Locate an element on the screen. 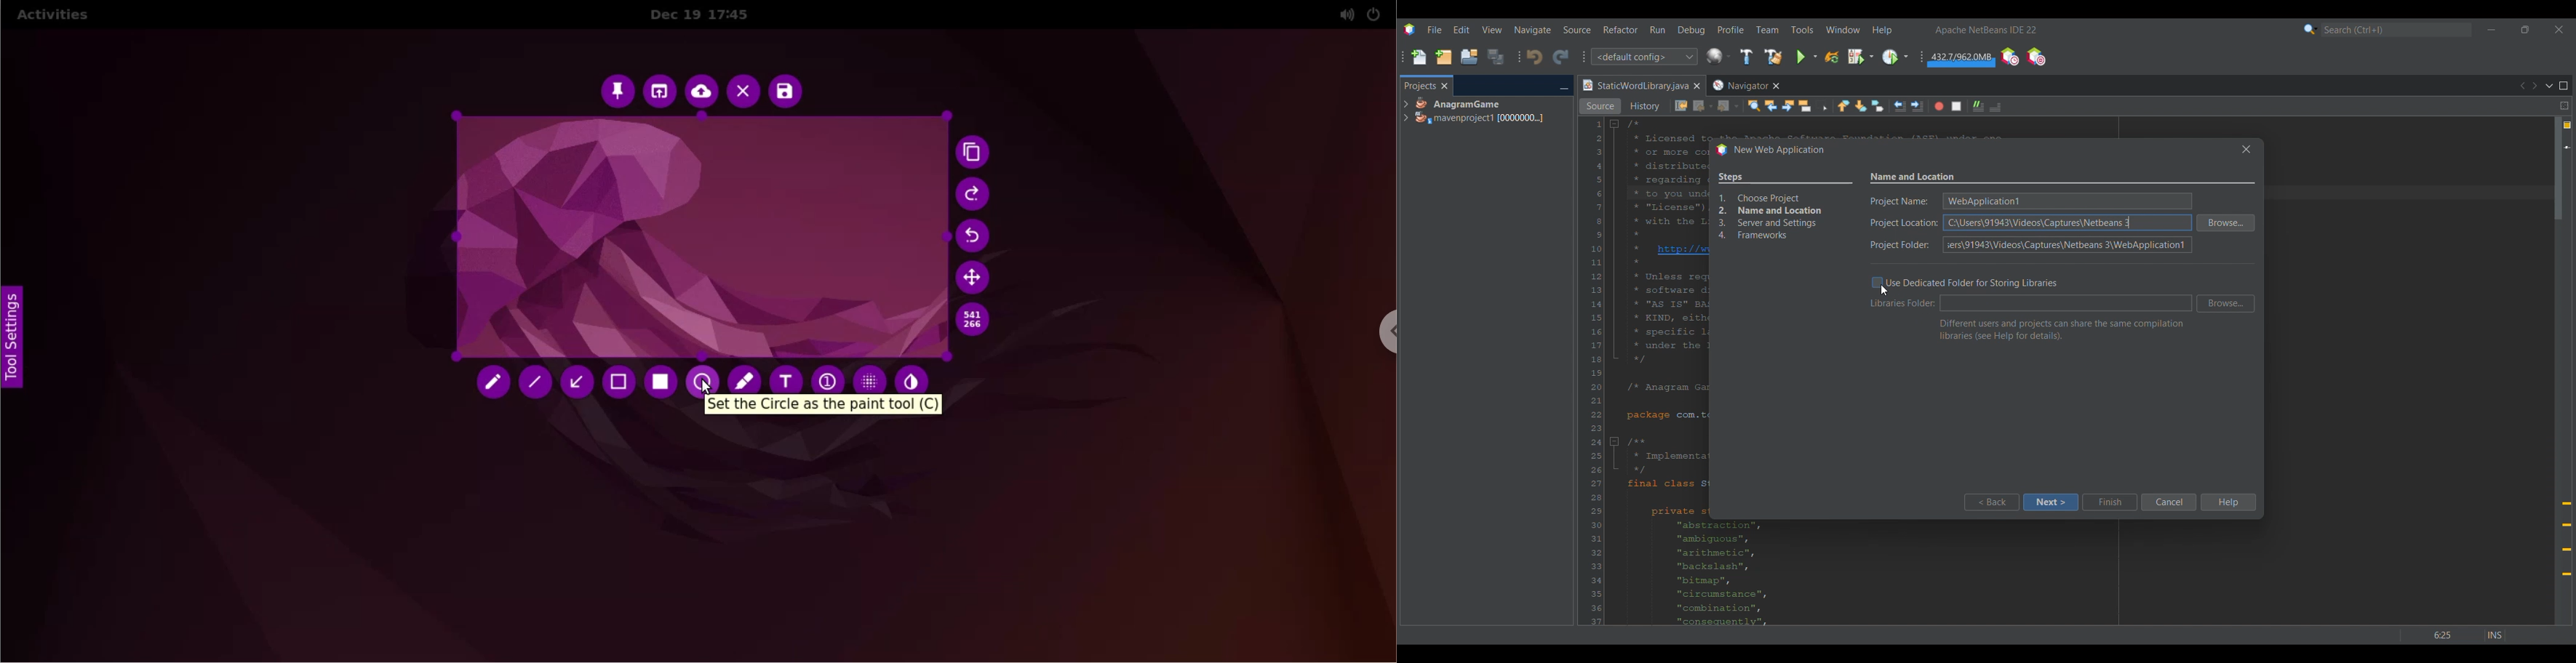 This screenshot has width=2576, height=672. 4 warnings is located at coordinates (2568, 125).